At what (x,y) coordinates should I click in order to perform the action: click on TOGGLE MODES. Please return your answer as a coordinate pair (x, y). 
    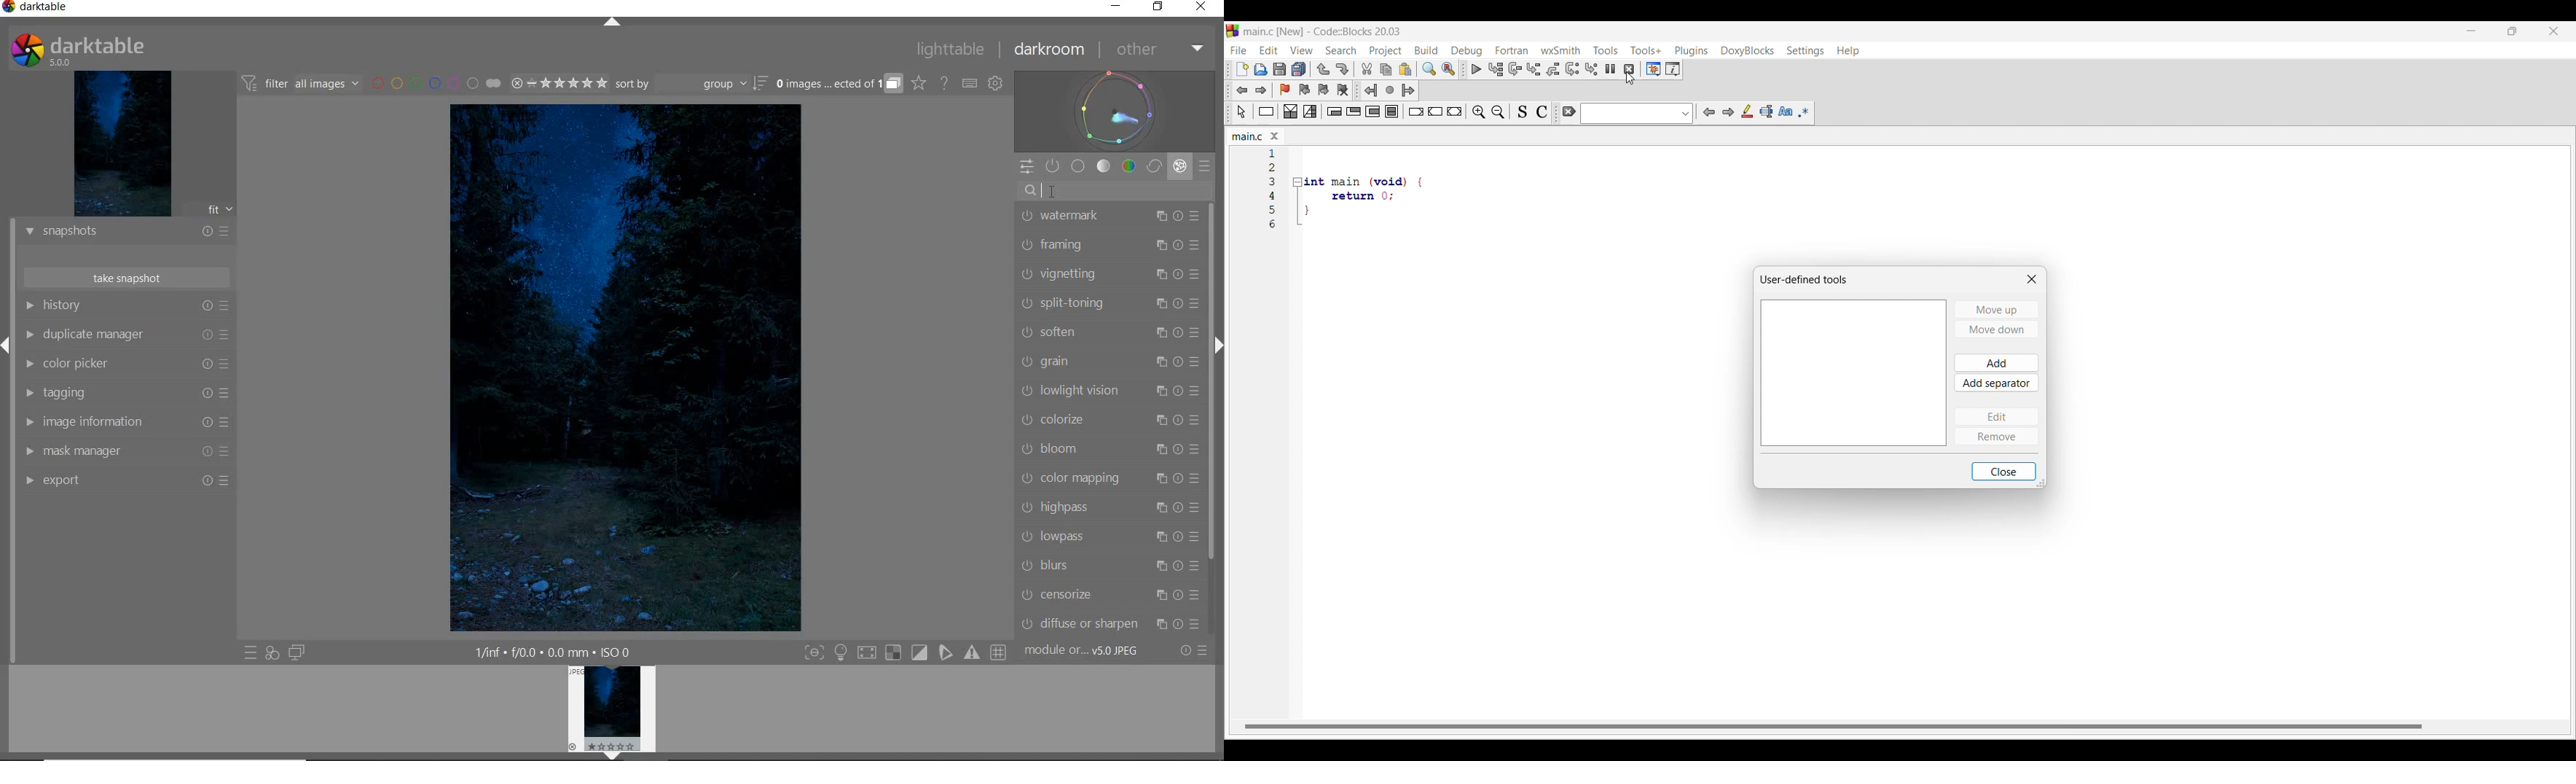
    Looking at the image, I should click on (905, 652).